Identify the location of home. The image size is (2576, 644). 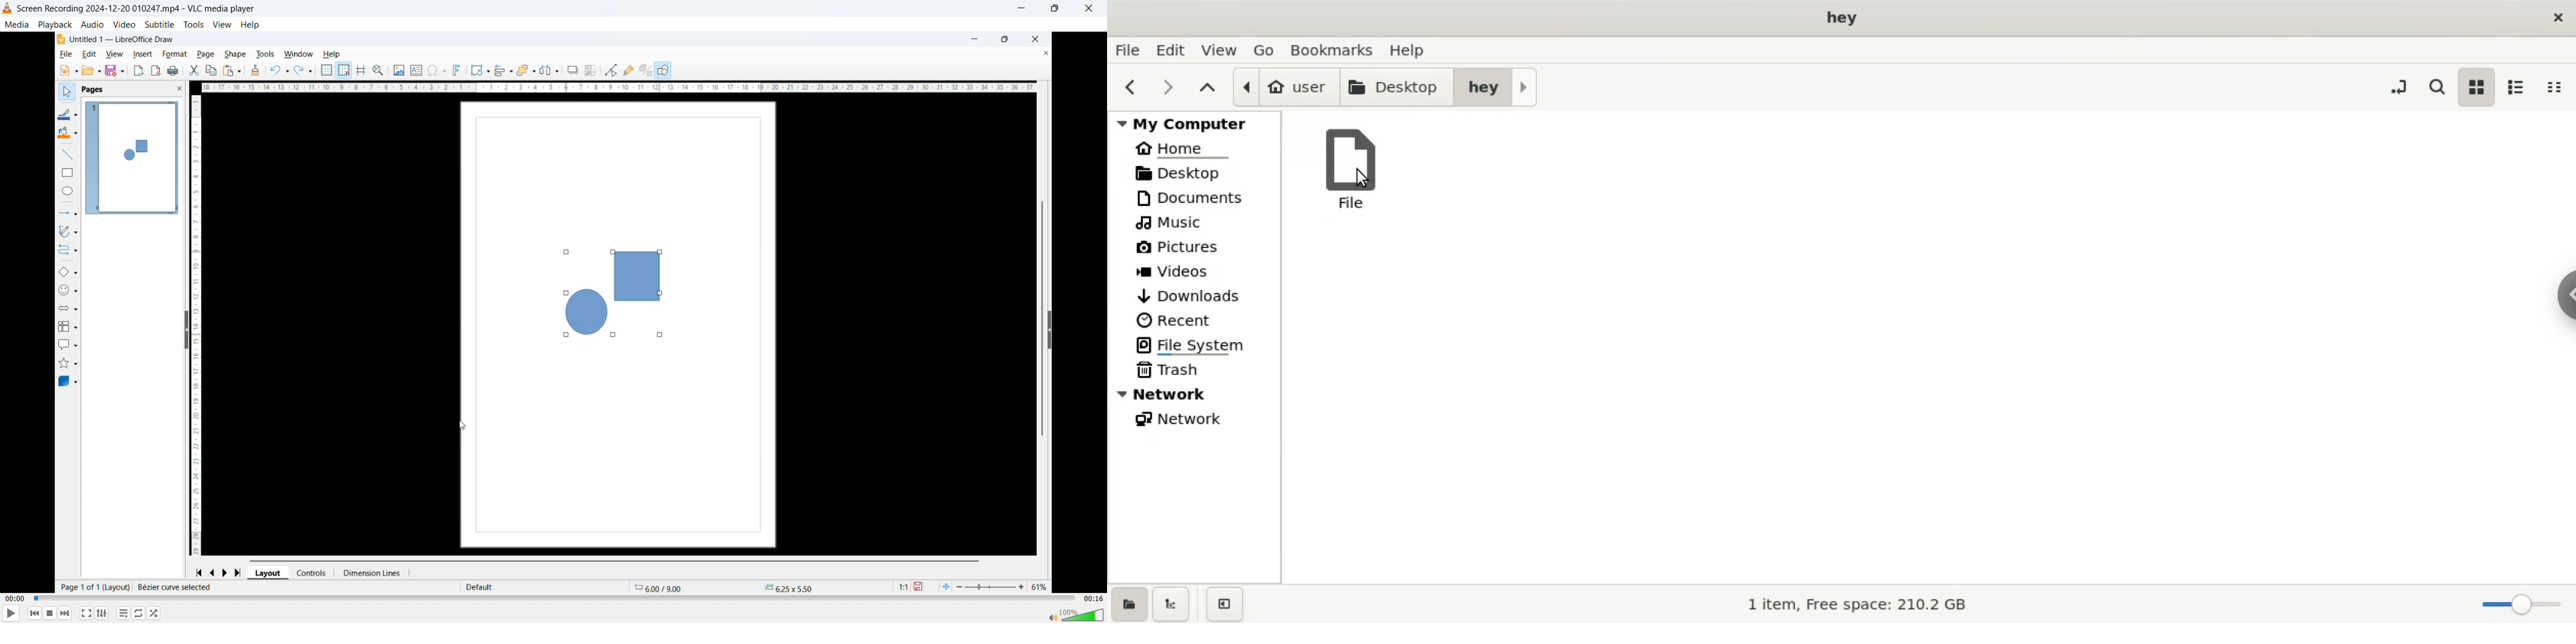
(1194, 149).